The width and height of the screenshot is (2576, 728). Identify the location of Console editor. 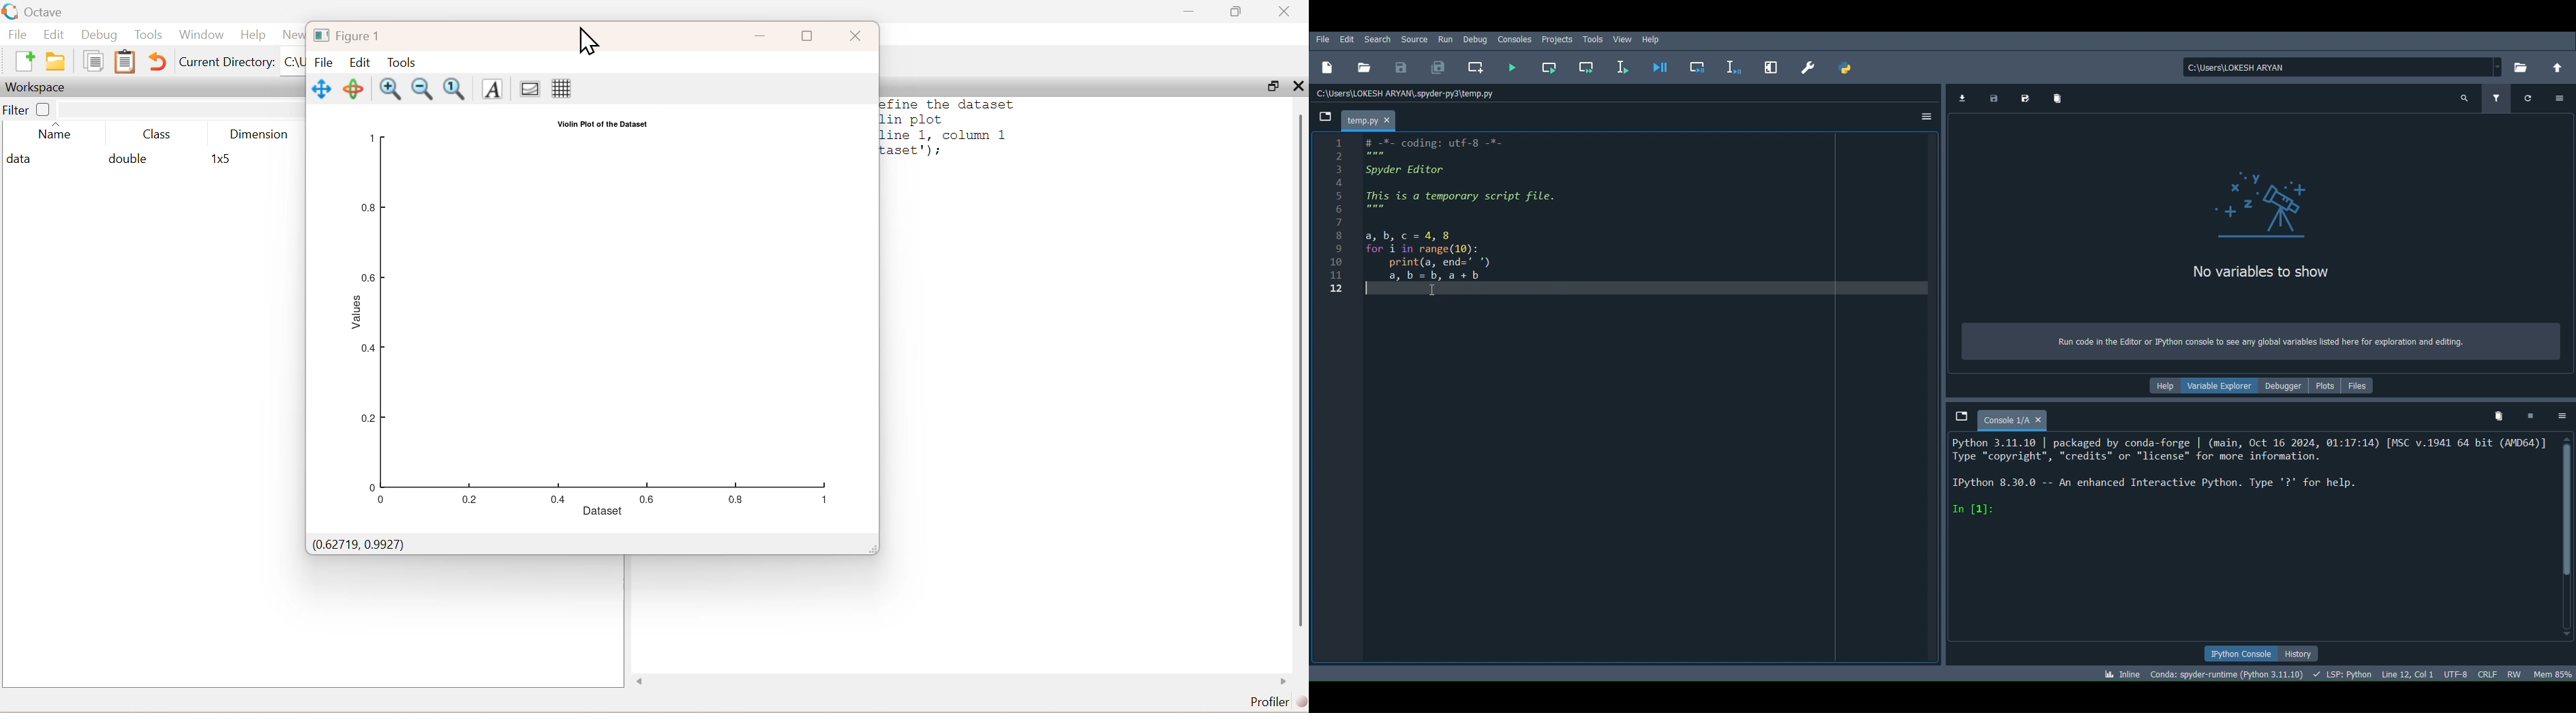
(2253, 538).